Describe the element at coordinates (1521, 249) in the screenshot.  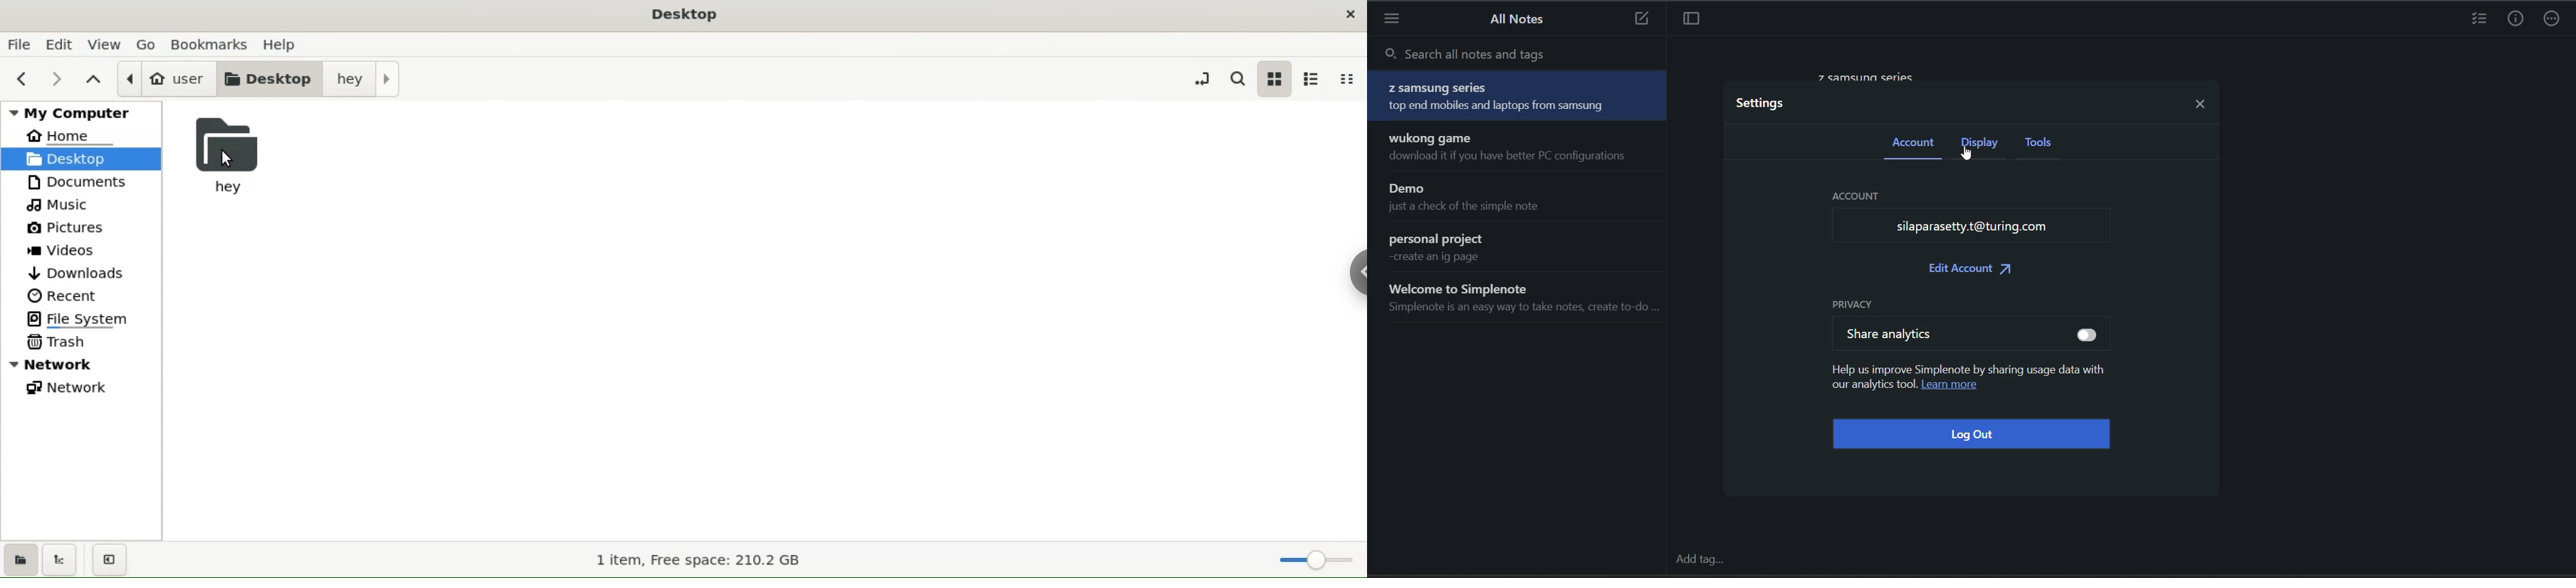
I see `personal project create an ig page` at that location.